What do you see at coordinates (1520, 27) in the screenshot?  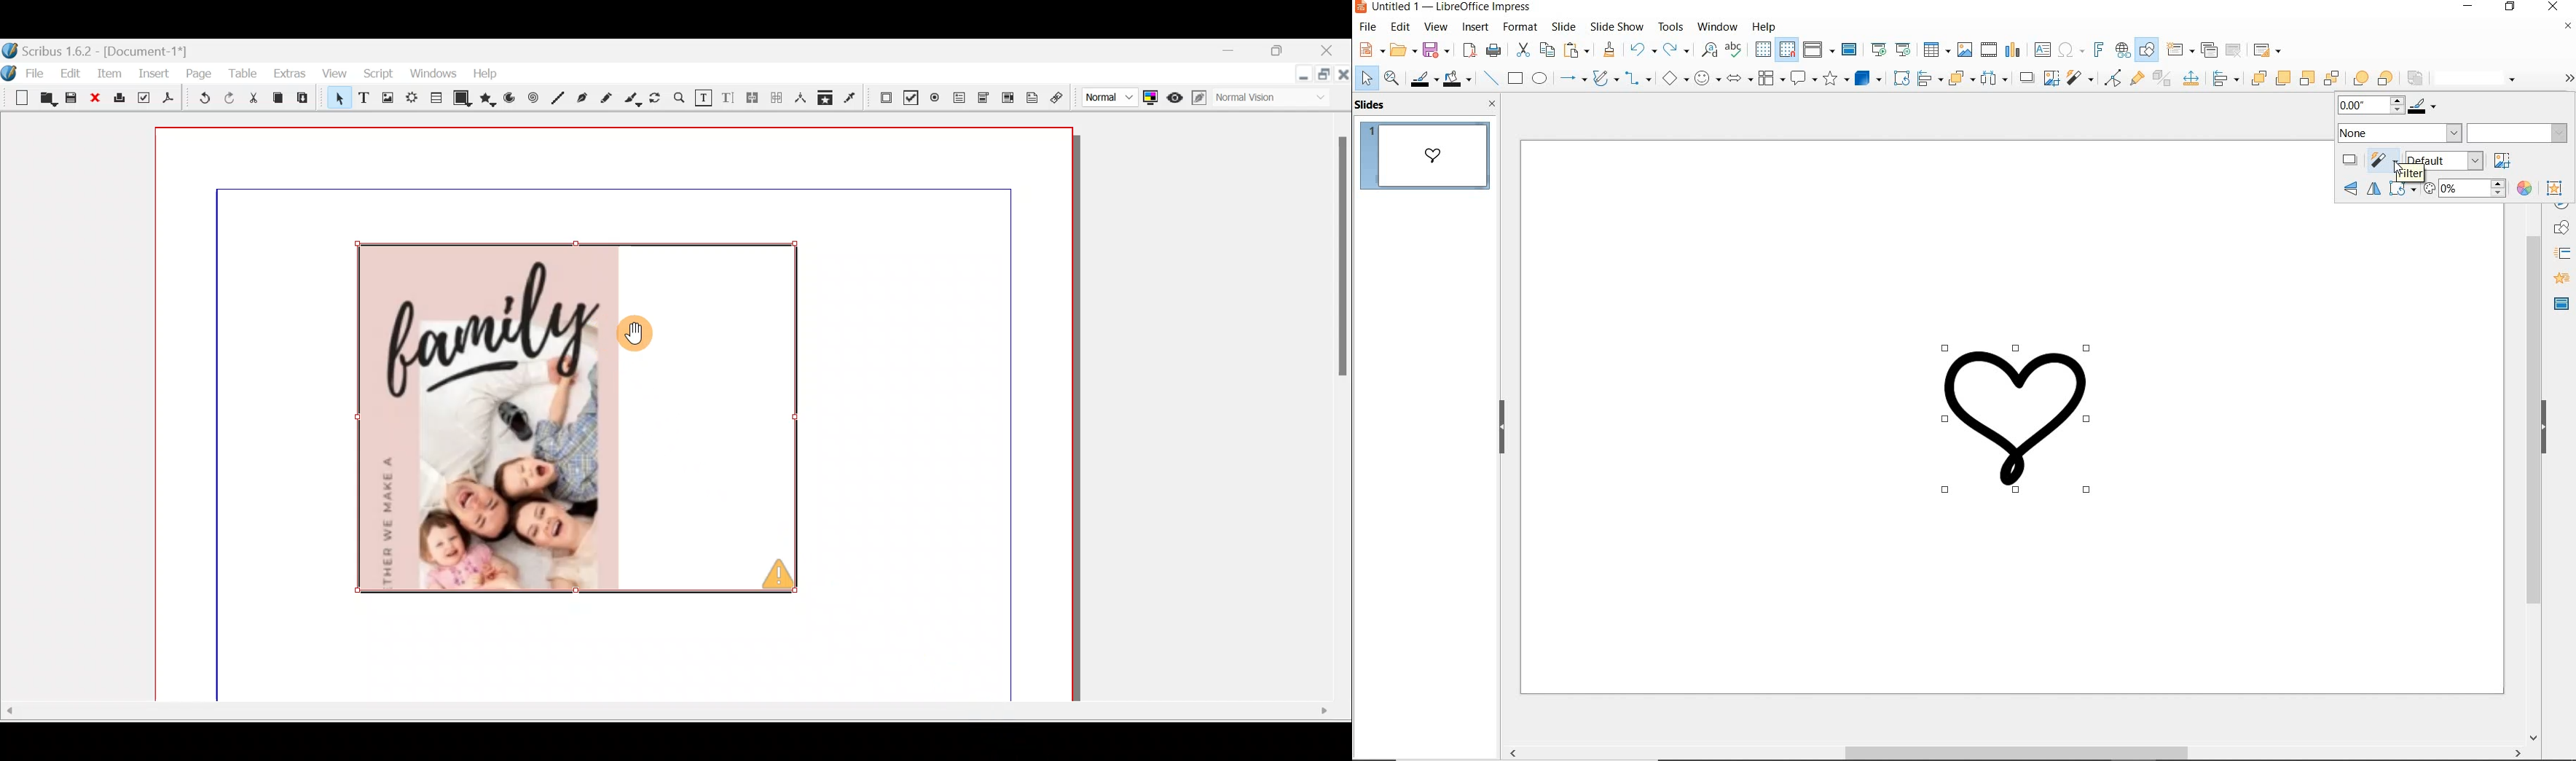 I see `format` at bounding box center [1520, 27].